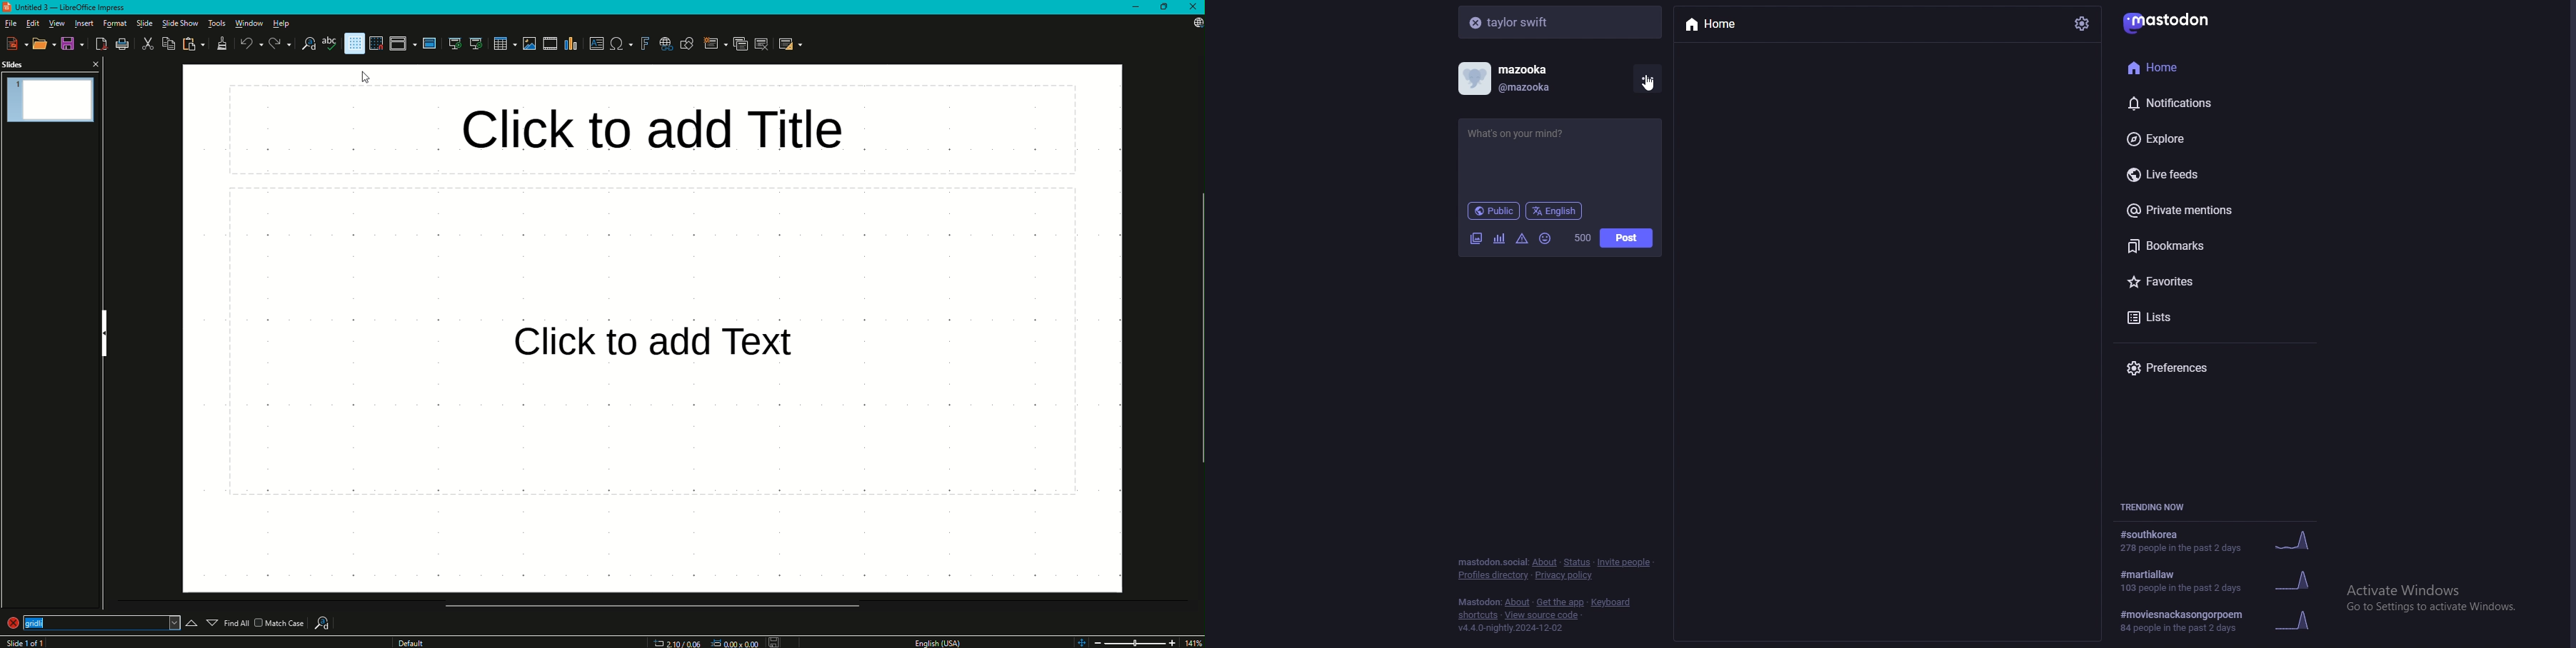 The height and width of the screenshot is (672, 2576). I want to click on Scroll, so click(648, 606).